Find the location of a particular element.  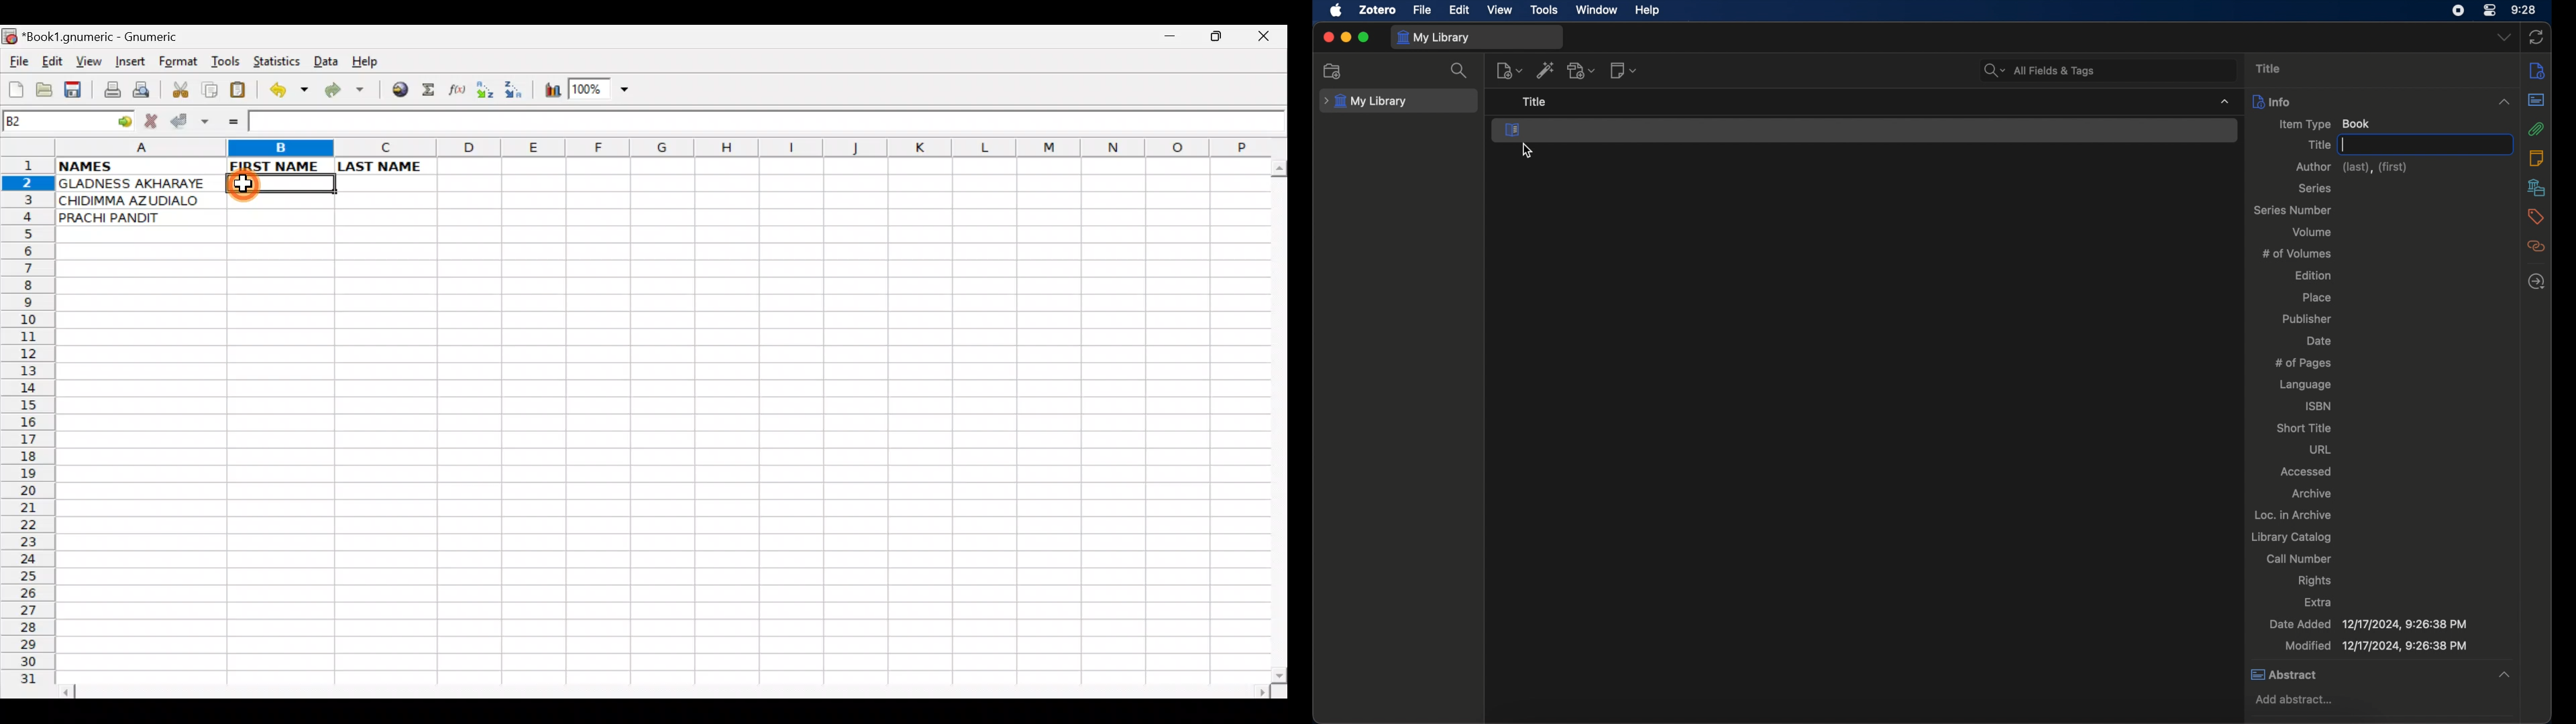

short title is located at coordinates (2304, 428).